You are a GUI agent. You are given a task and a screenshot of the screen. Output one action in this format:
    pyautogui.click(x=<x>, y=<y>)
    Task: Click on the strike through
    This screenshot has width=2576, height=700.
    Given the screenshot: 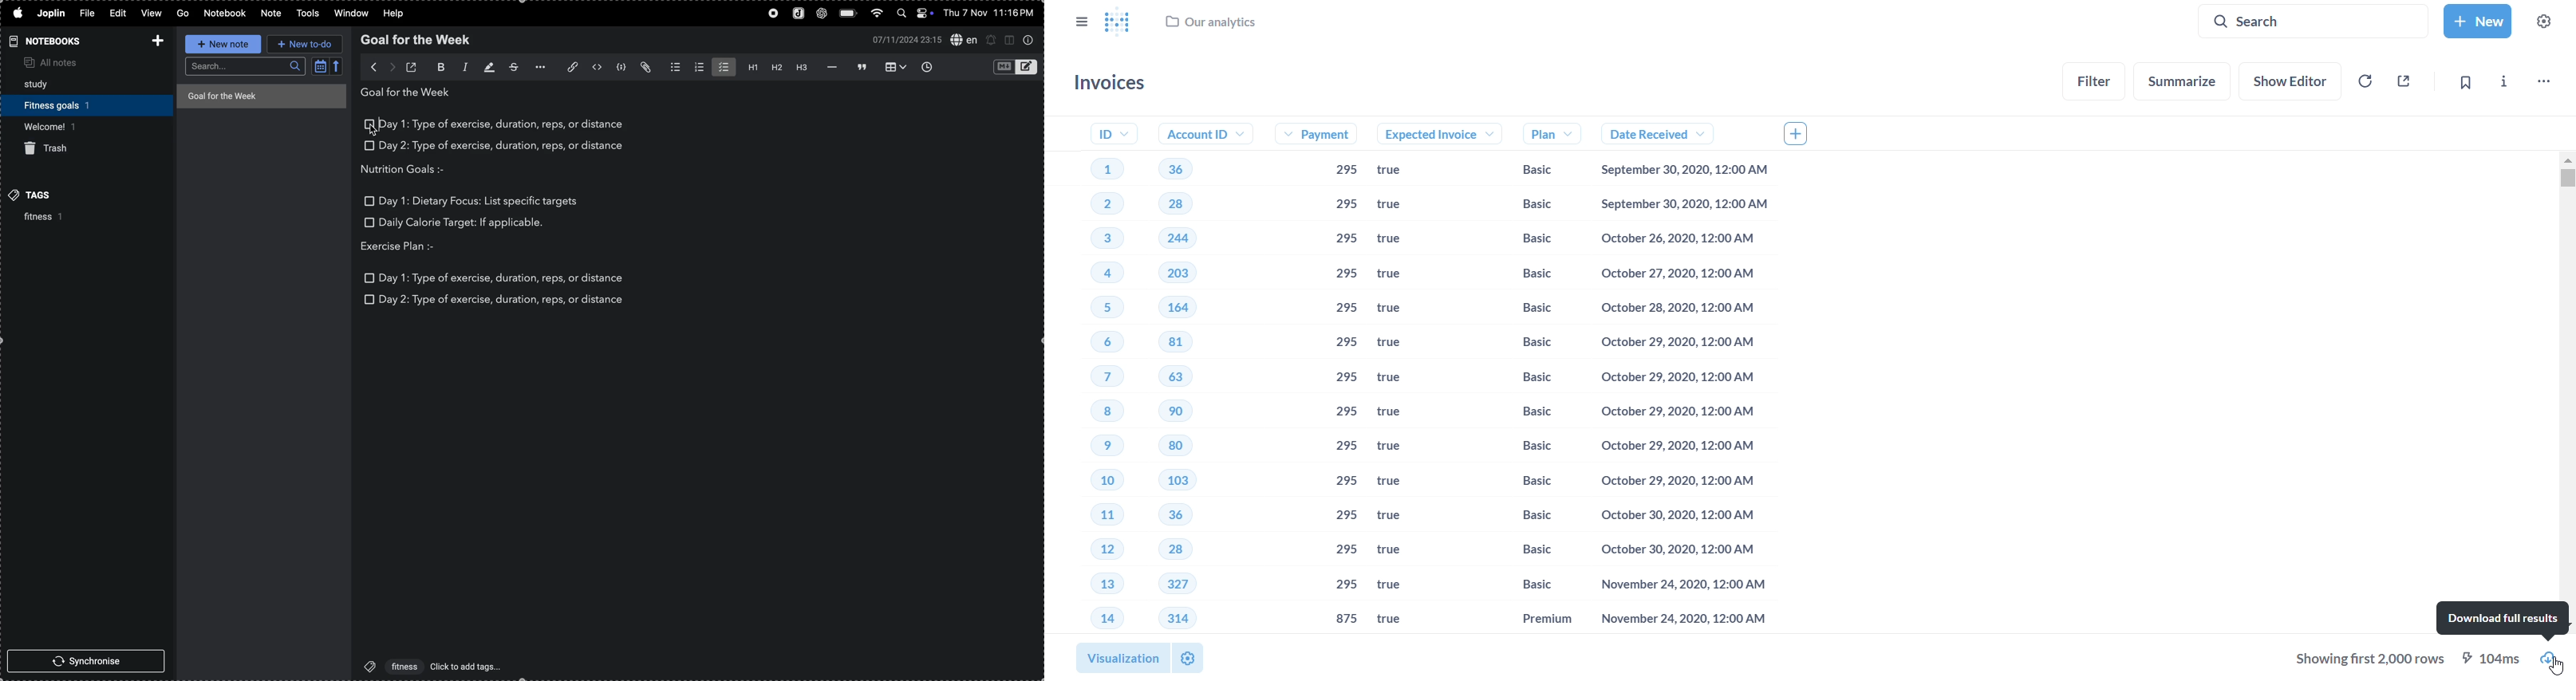 What is the action you would take?
    pyautogui.click(x=511, y=67)
    